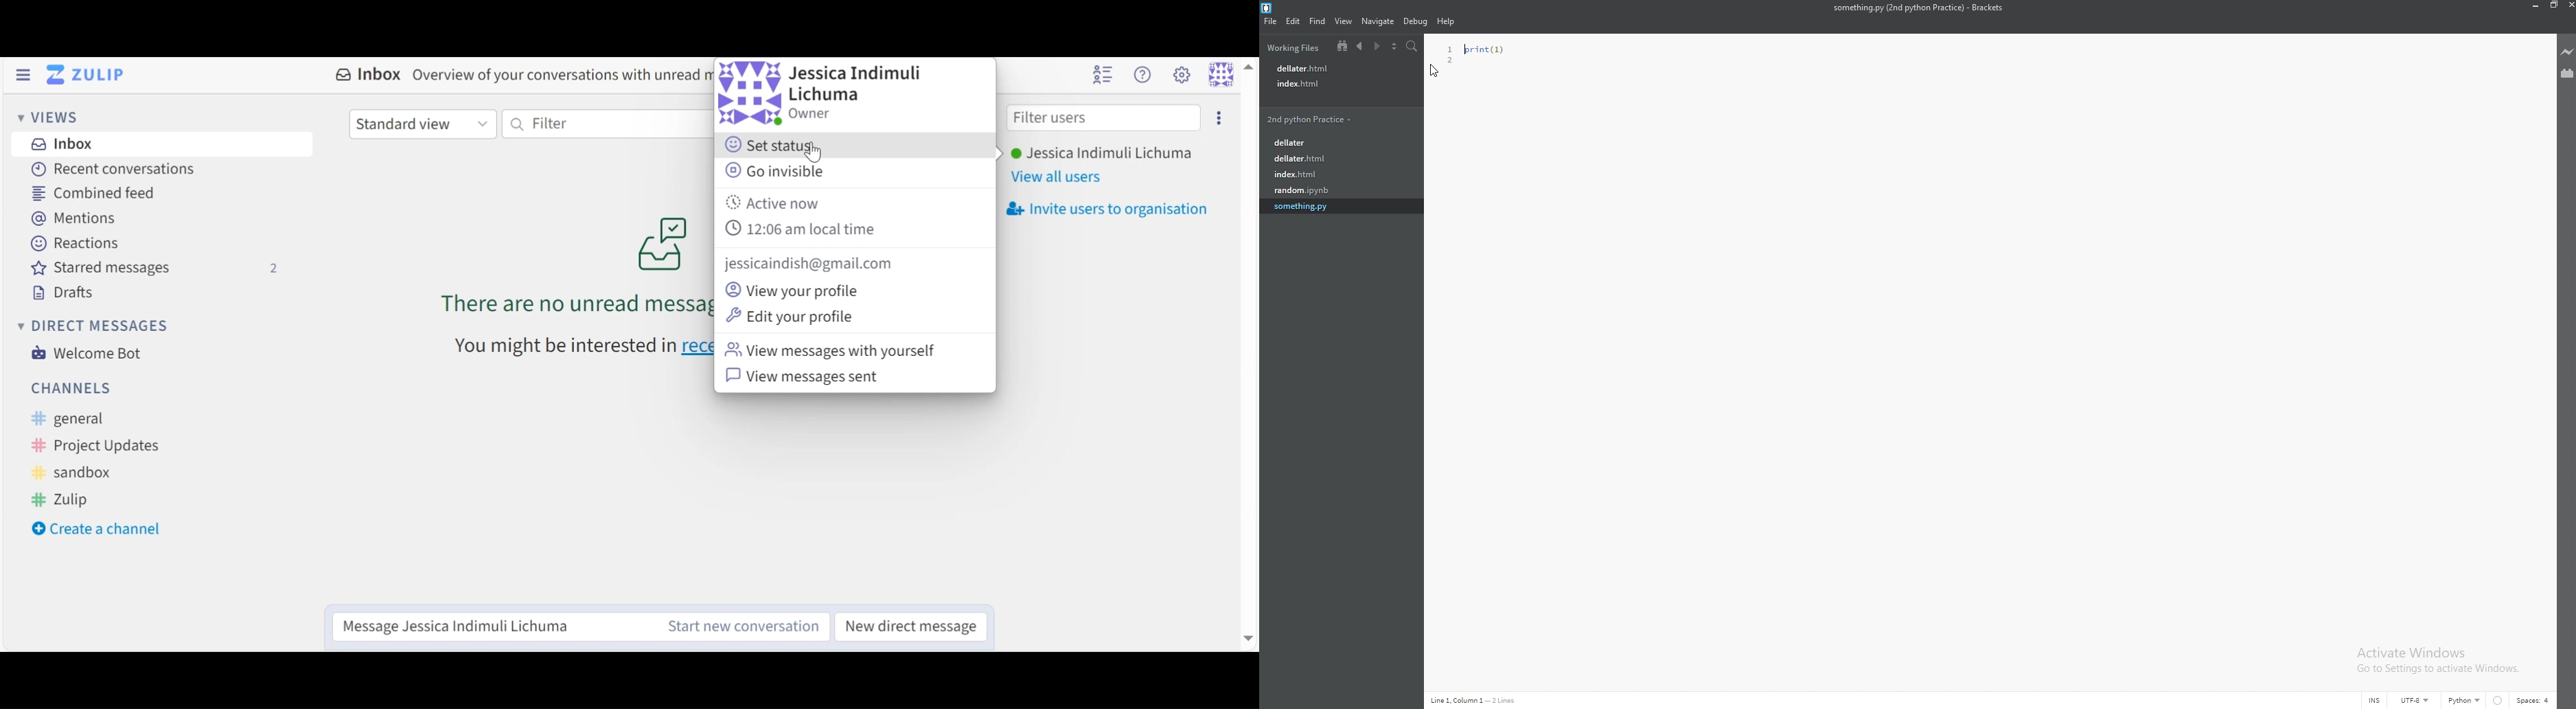 Image resolution: width=2576 pixels, height=728 pixels. Describe the element at coordinates (738, 626) in the screenshot. I see `Start a conversation` at that location.